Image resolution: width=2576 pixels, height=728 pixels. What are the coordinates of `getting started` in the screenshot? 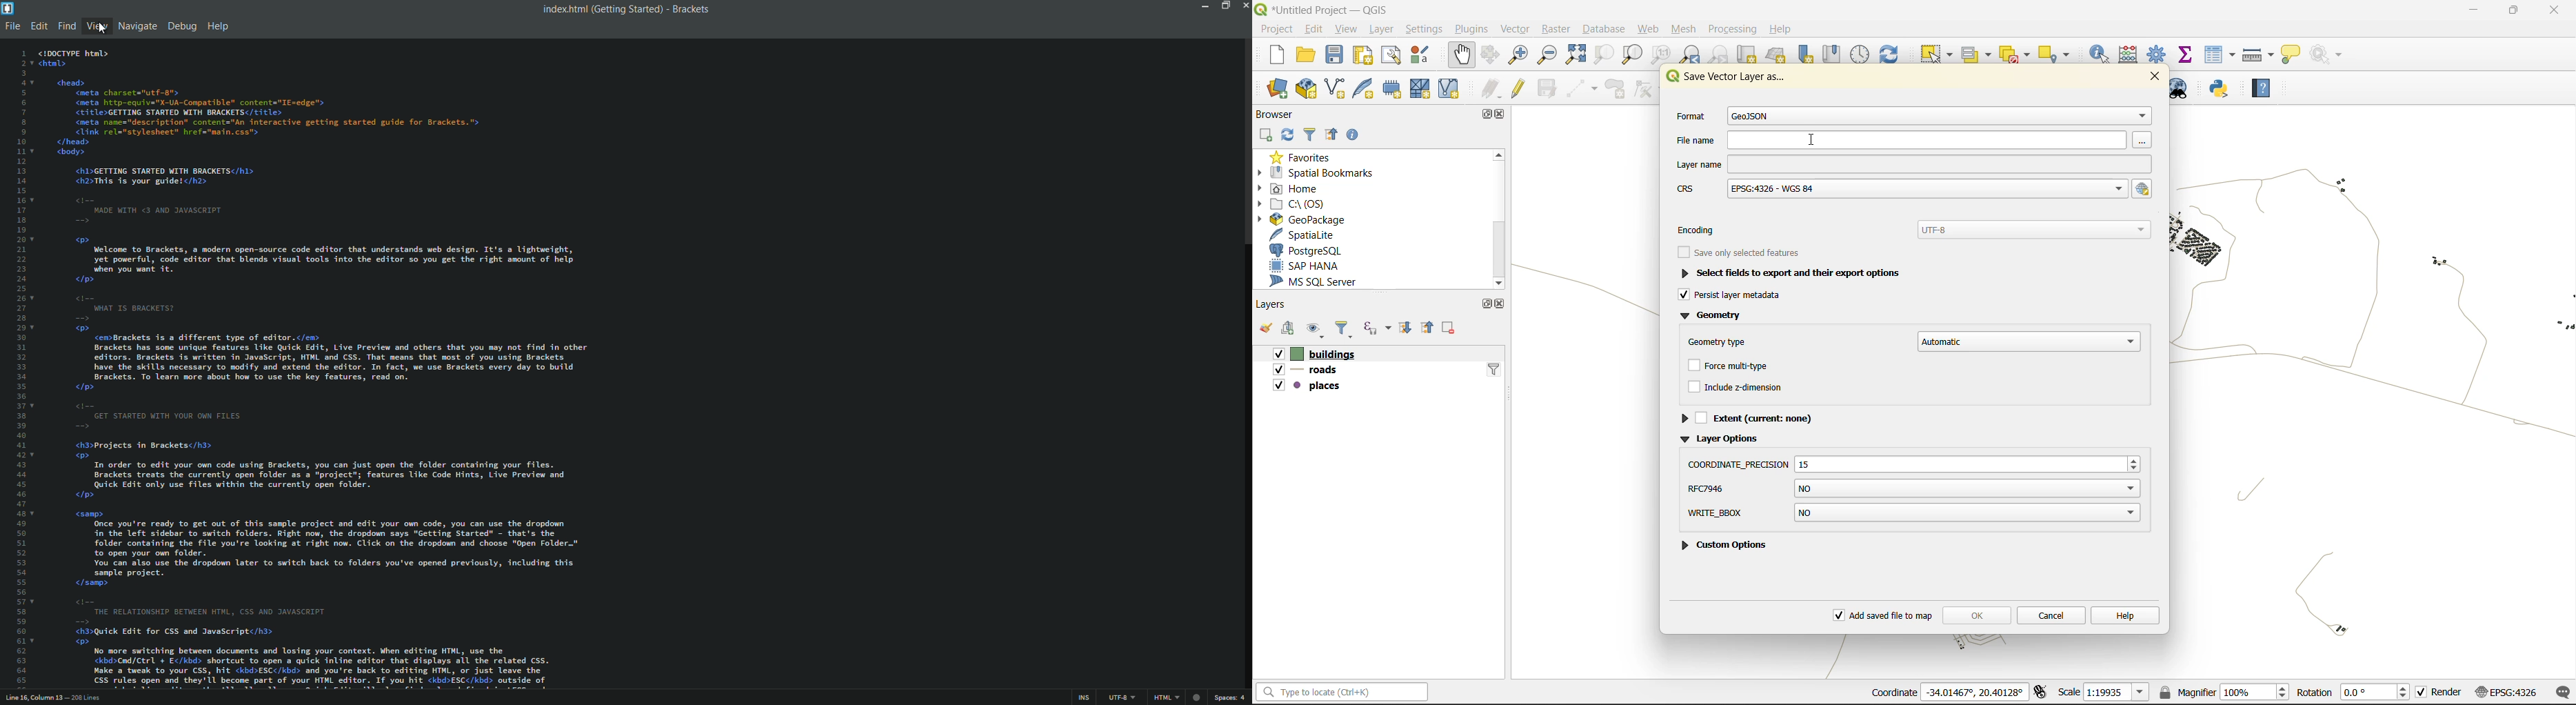 It's located at (627, 10).